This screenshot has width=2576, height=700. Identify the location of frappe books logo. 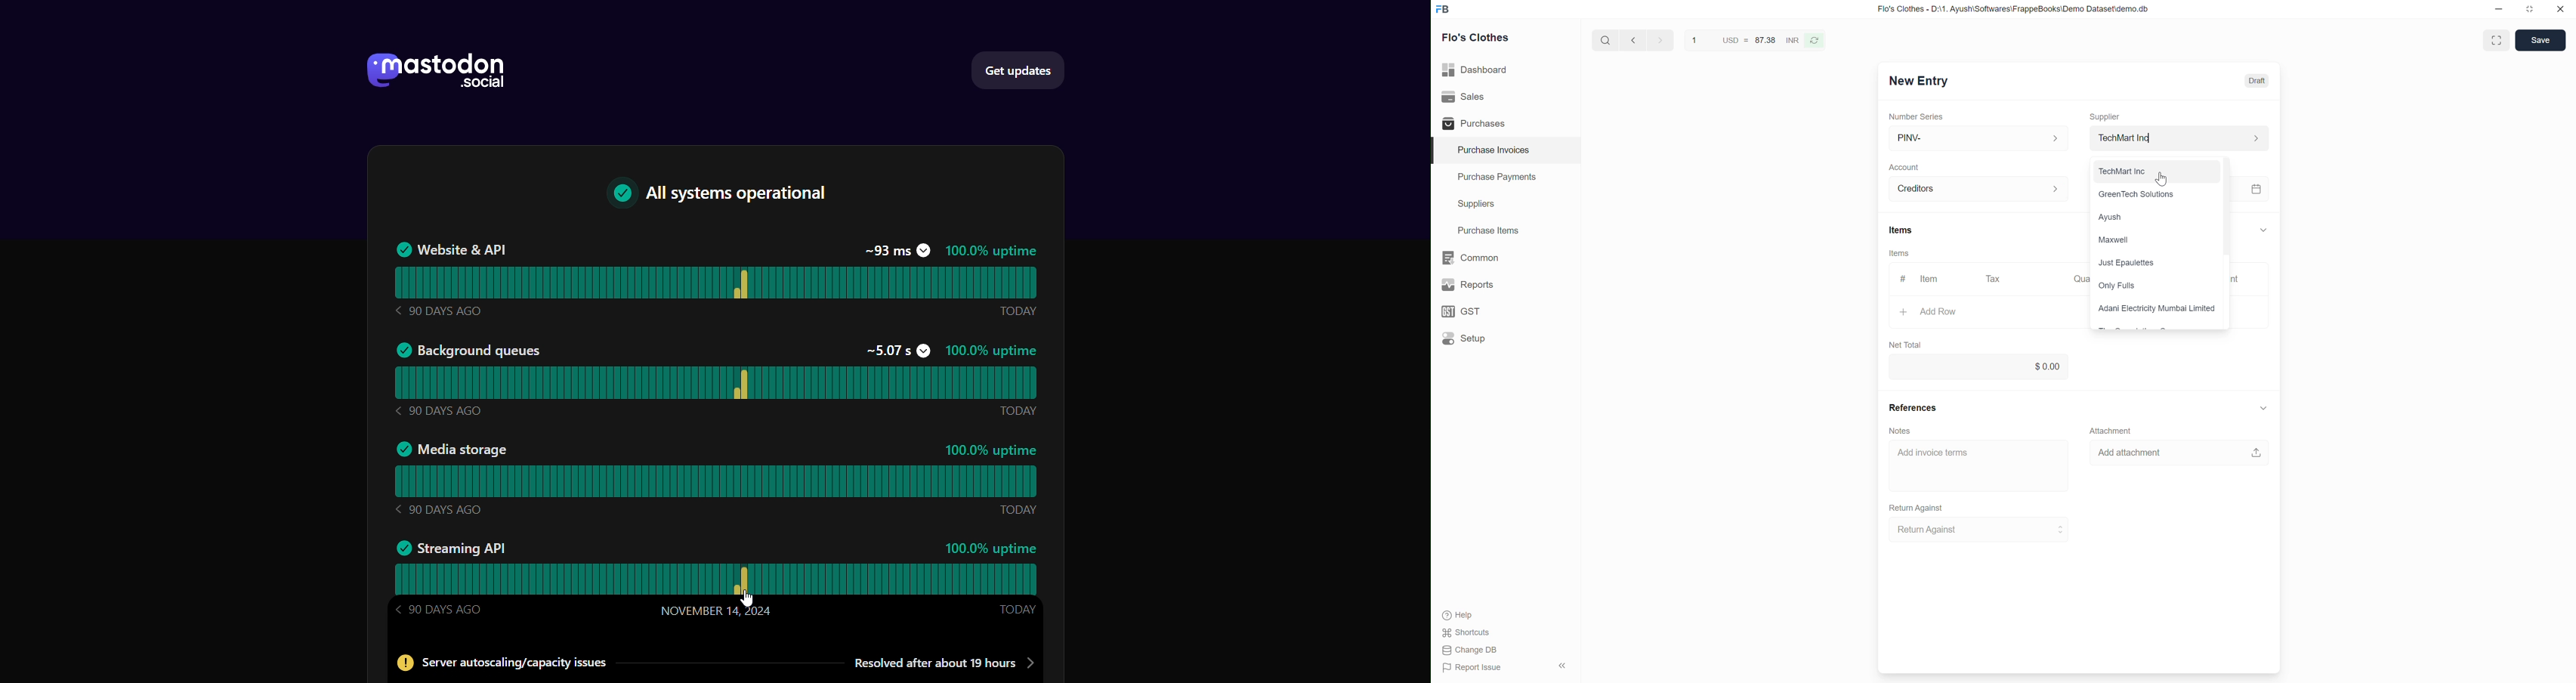
(1444, 9).